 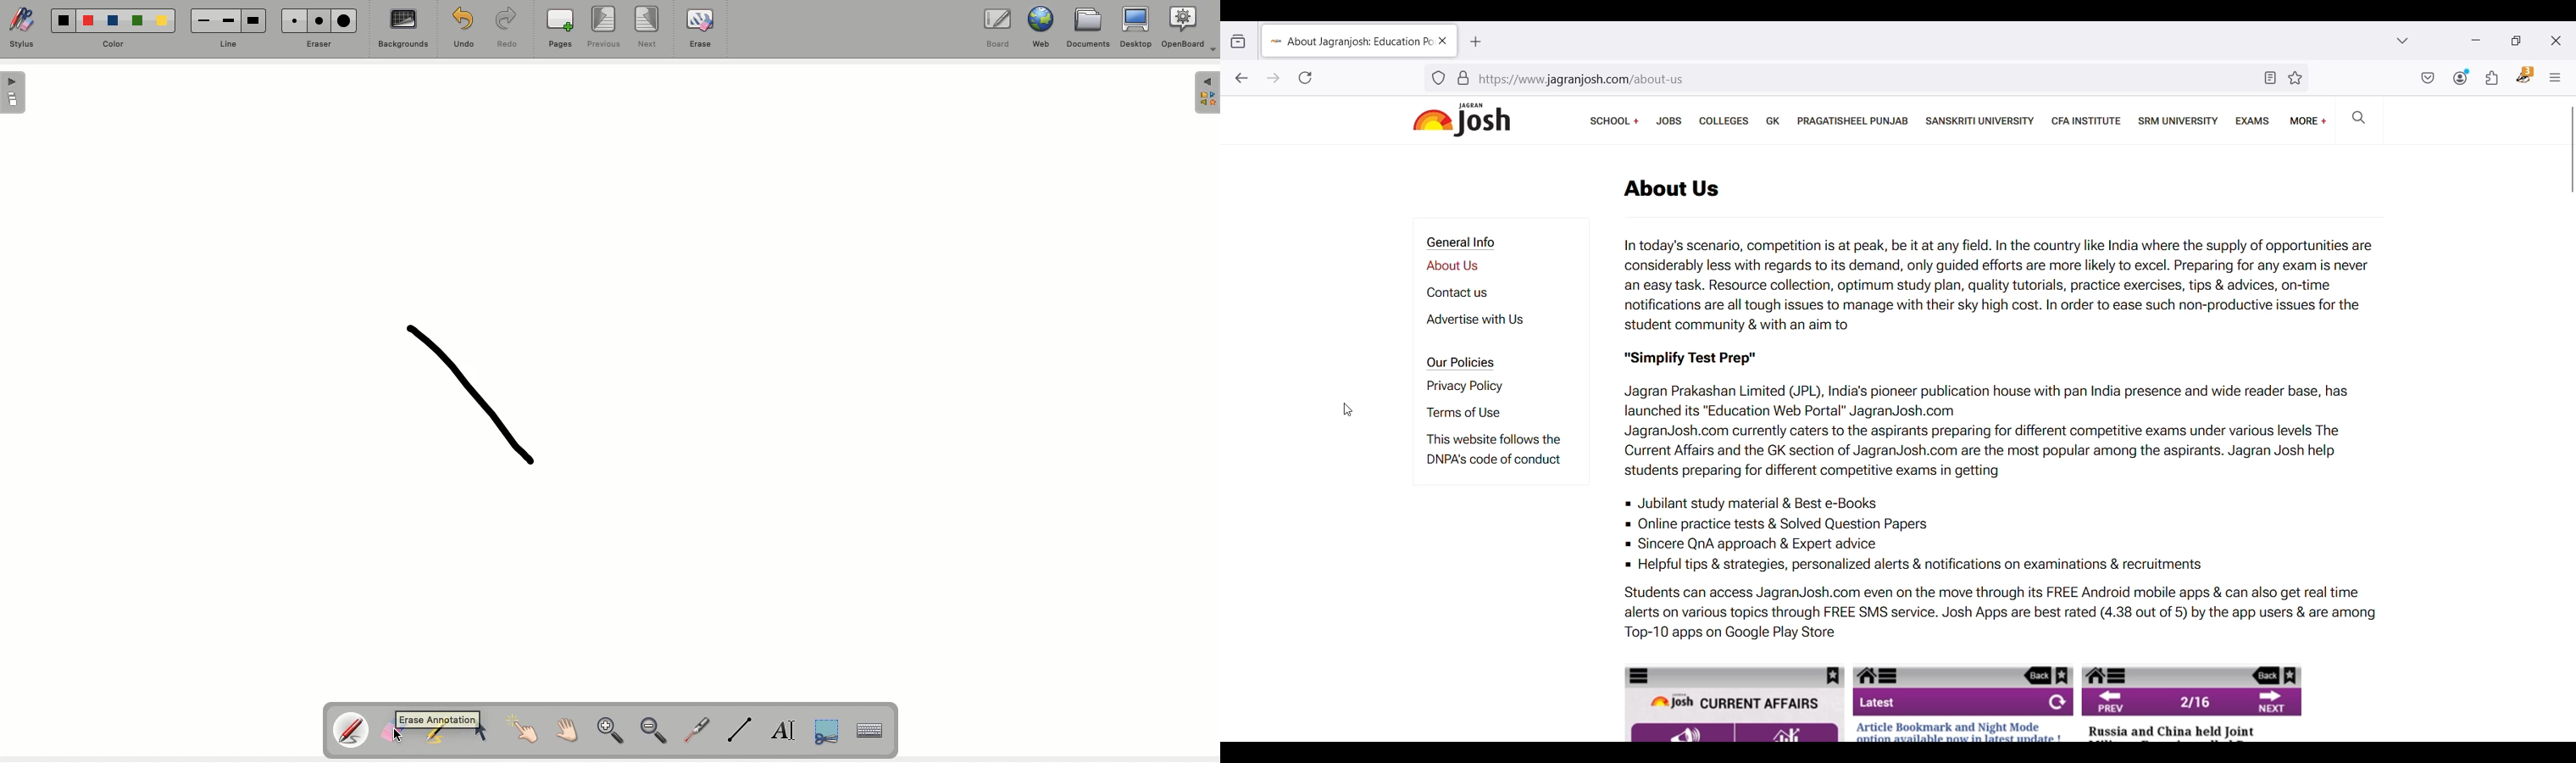 What do you see at coordinates (2003, 699) in the screenshot?
I see `Website's mobile UI` at bounding box center [2003, 699].